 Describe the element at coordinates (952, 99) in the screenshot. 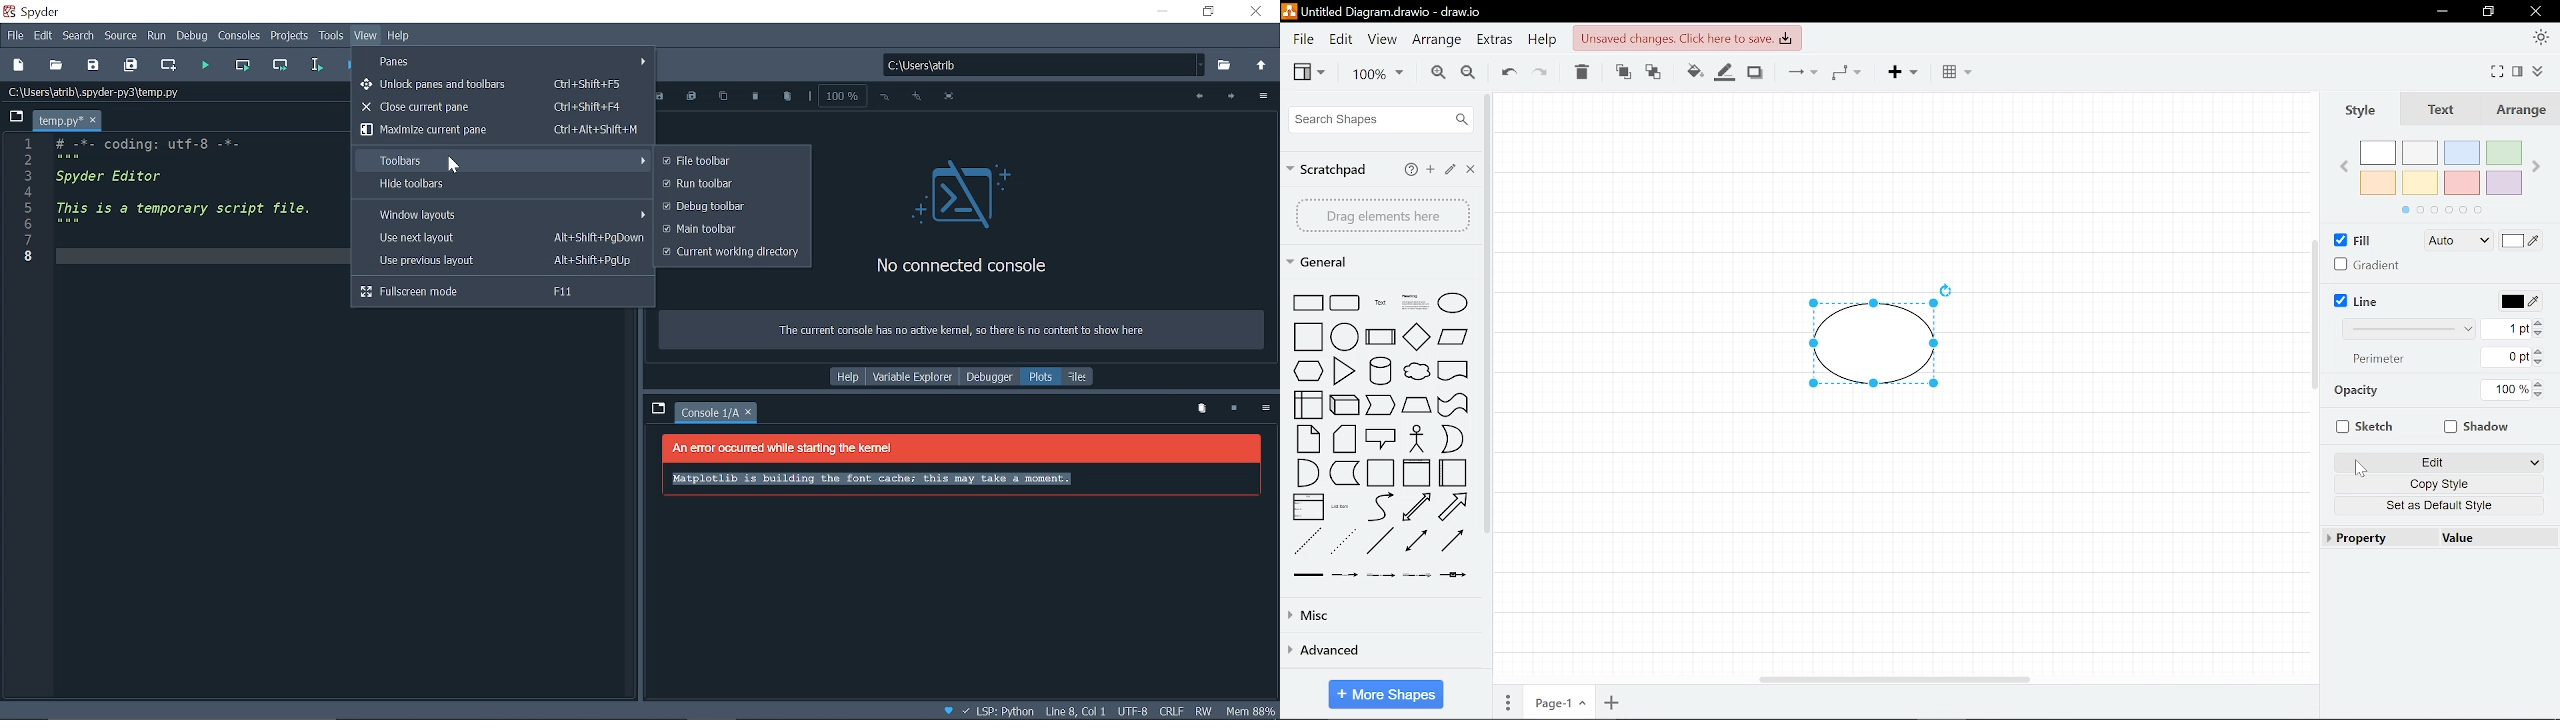

I see `Fit to width` at that location.